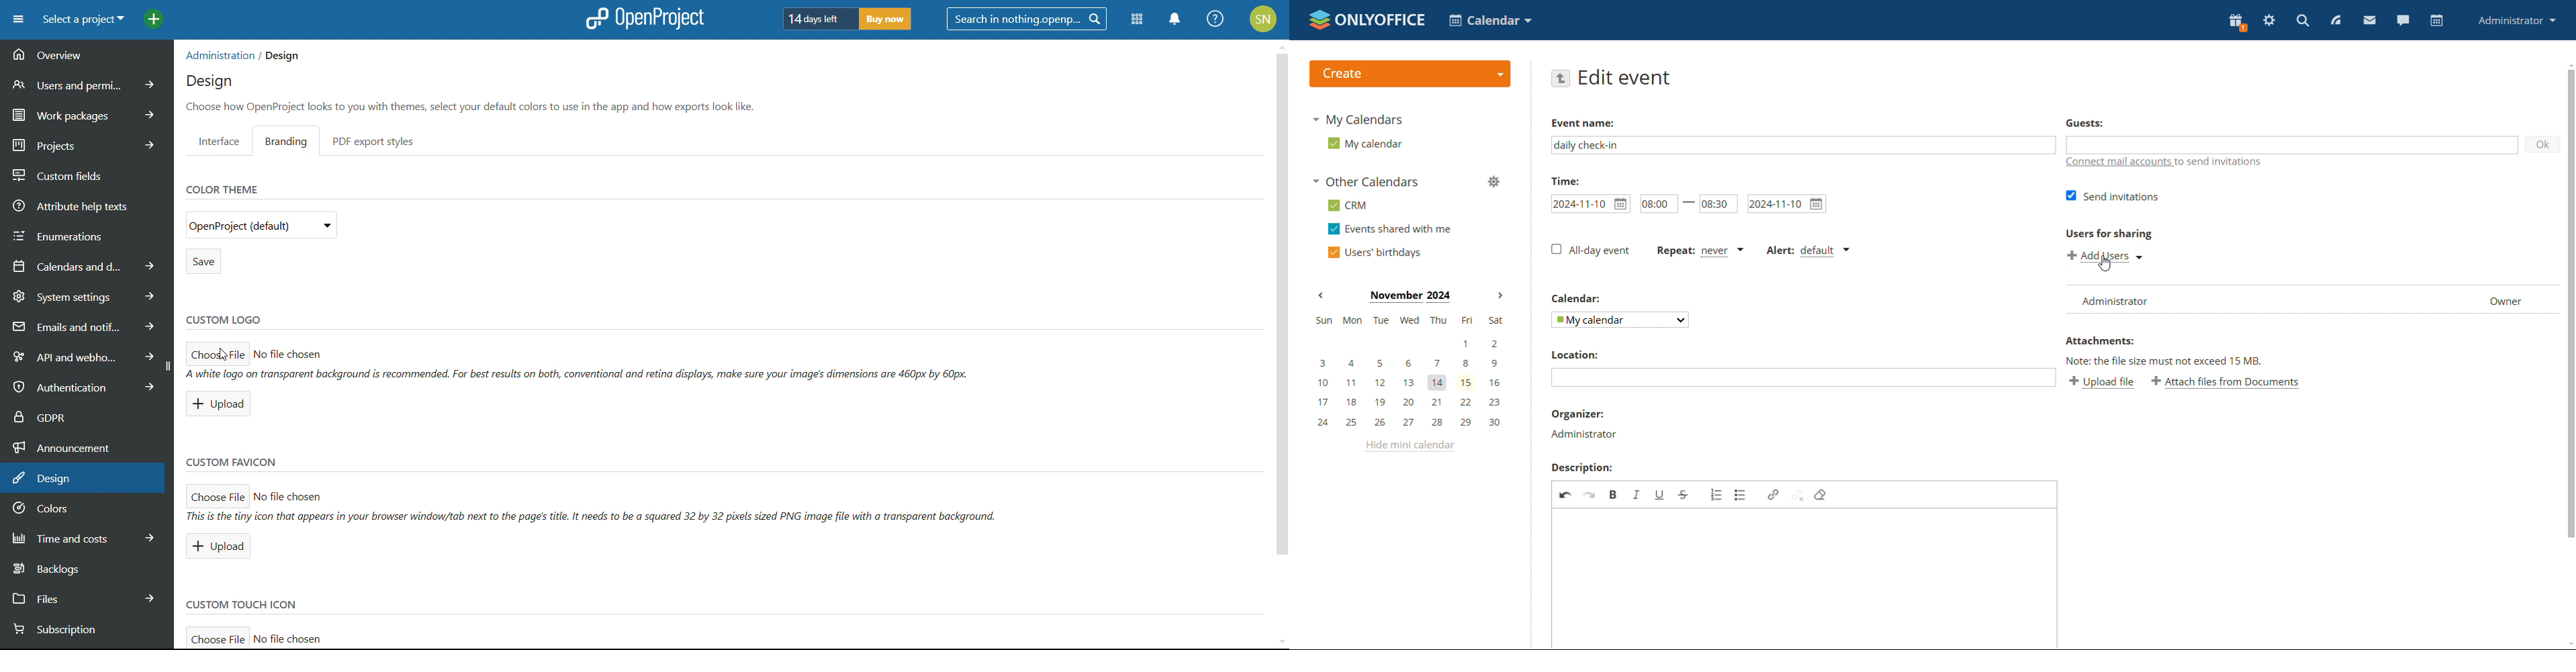 The width and height of the screenshot is (2576, 672). Describe the element at coordinates (885, 19) in the screenshot. I see `buy now` at that location.